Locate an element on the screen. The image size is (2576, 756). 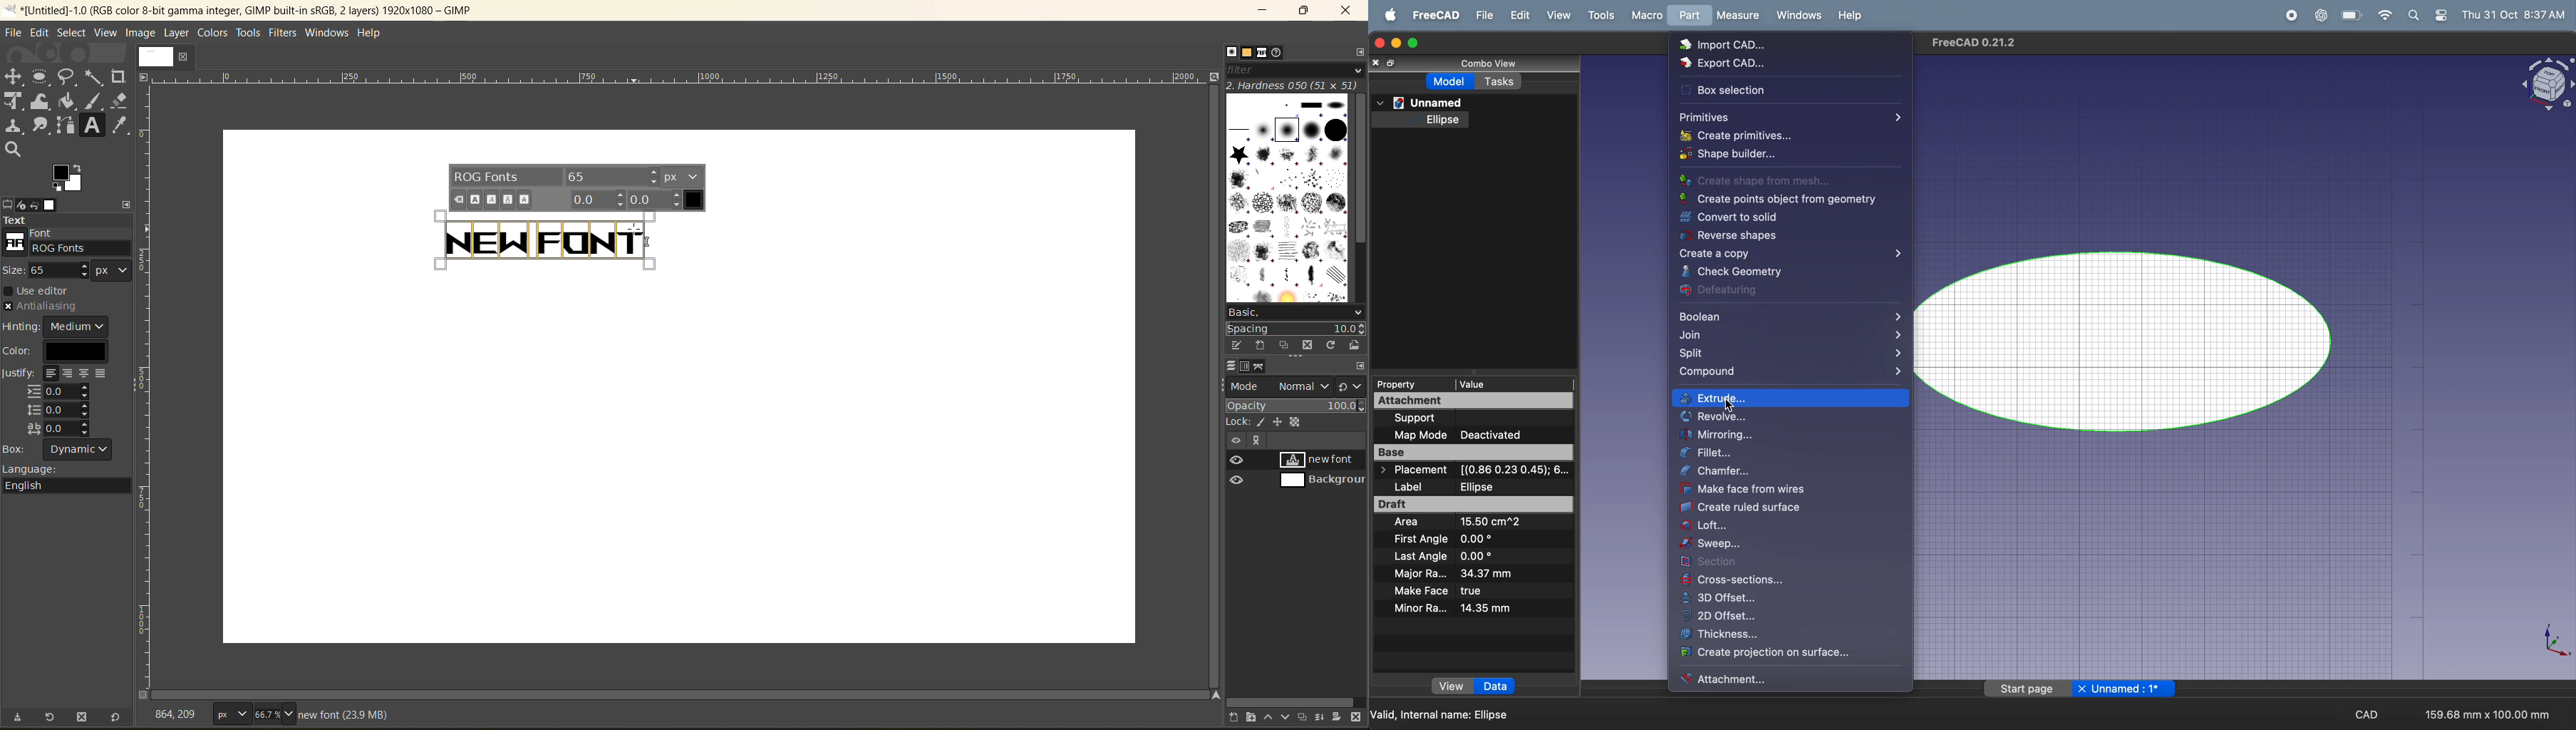
page title is located at coordinates (2078, 689).